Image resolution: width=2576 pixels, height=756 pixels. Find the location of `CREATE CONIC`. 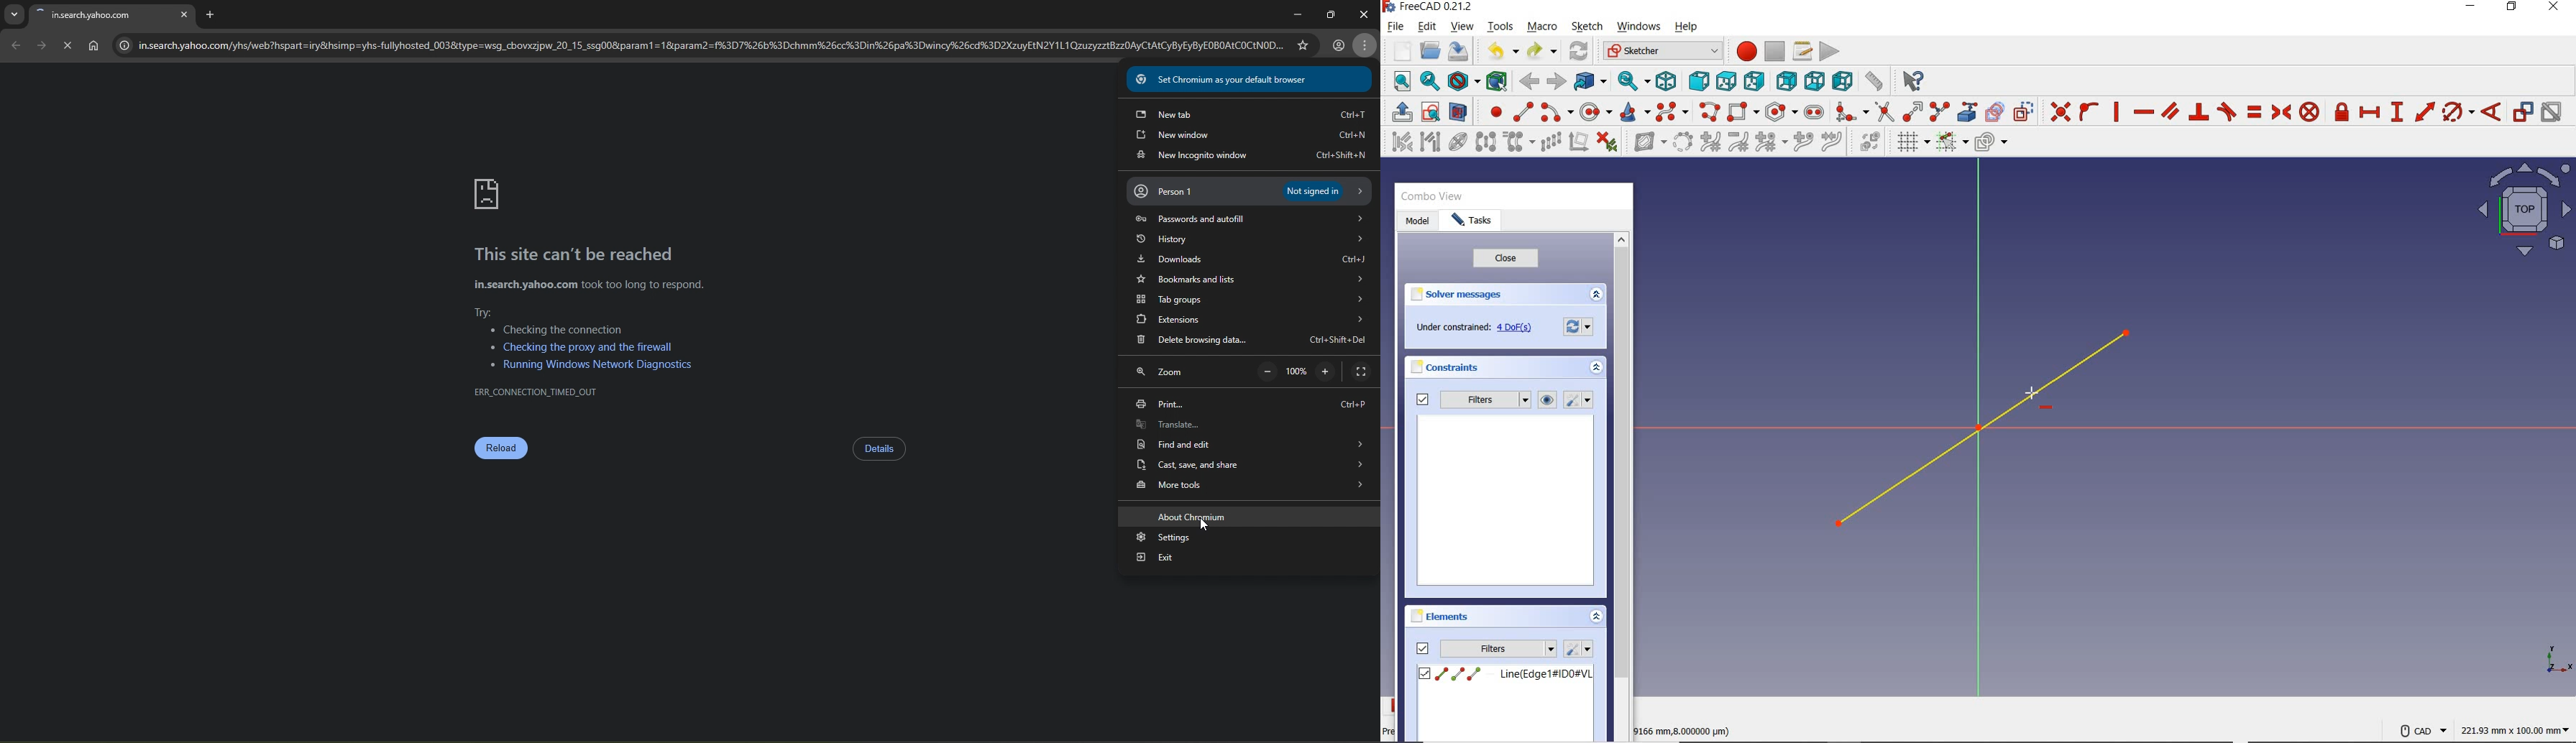

CREATE CONIC is located at coordinates (1634, 112).